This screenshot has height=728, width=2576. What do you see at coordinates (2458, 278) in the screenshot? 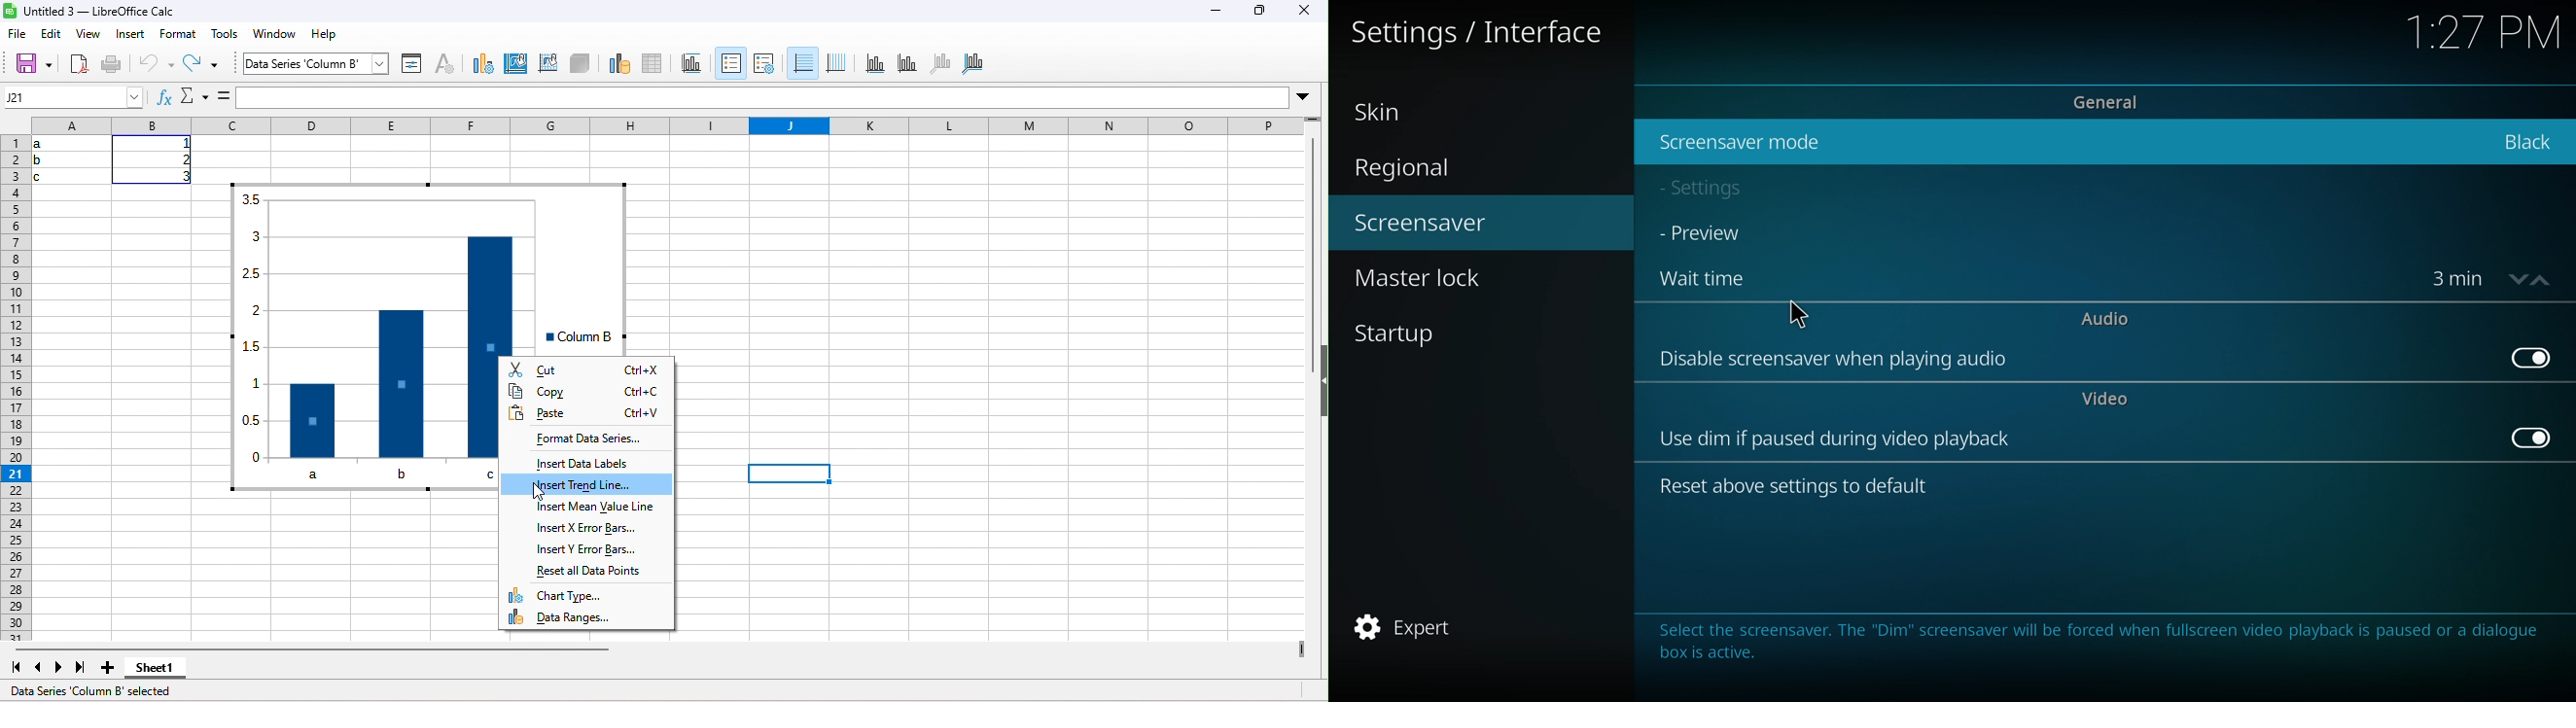
I see `time` at bounding box center [2458, 278].